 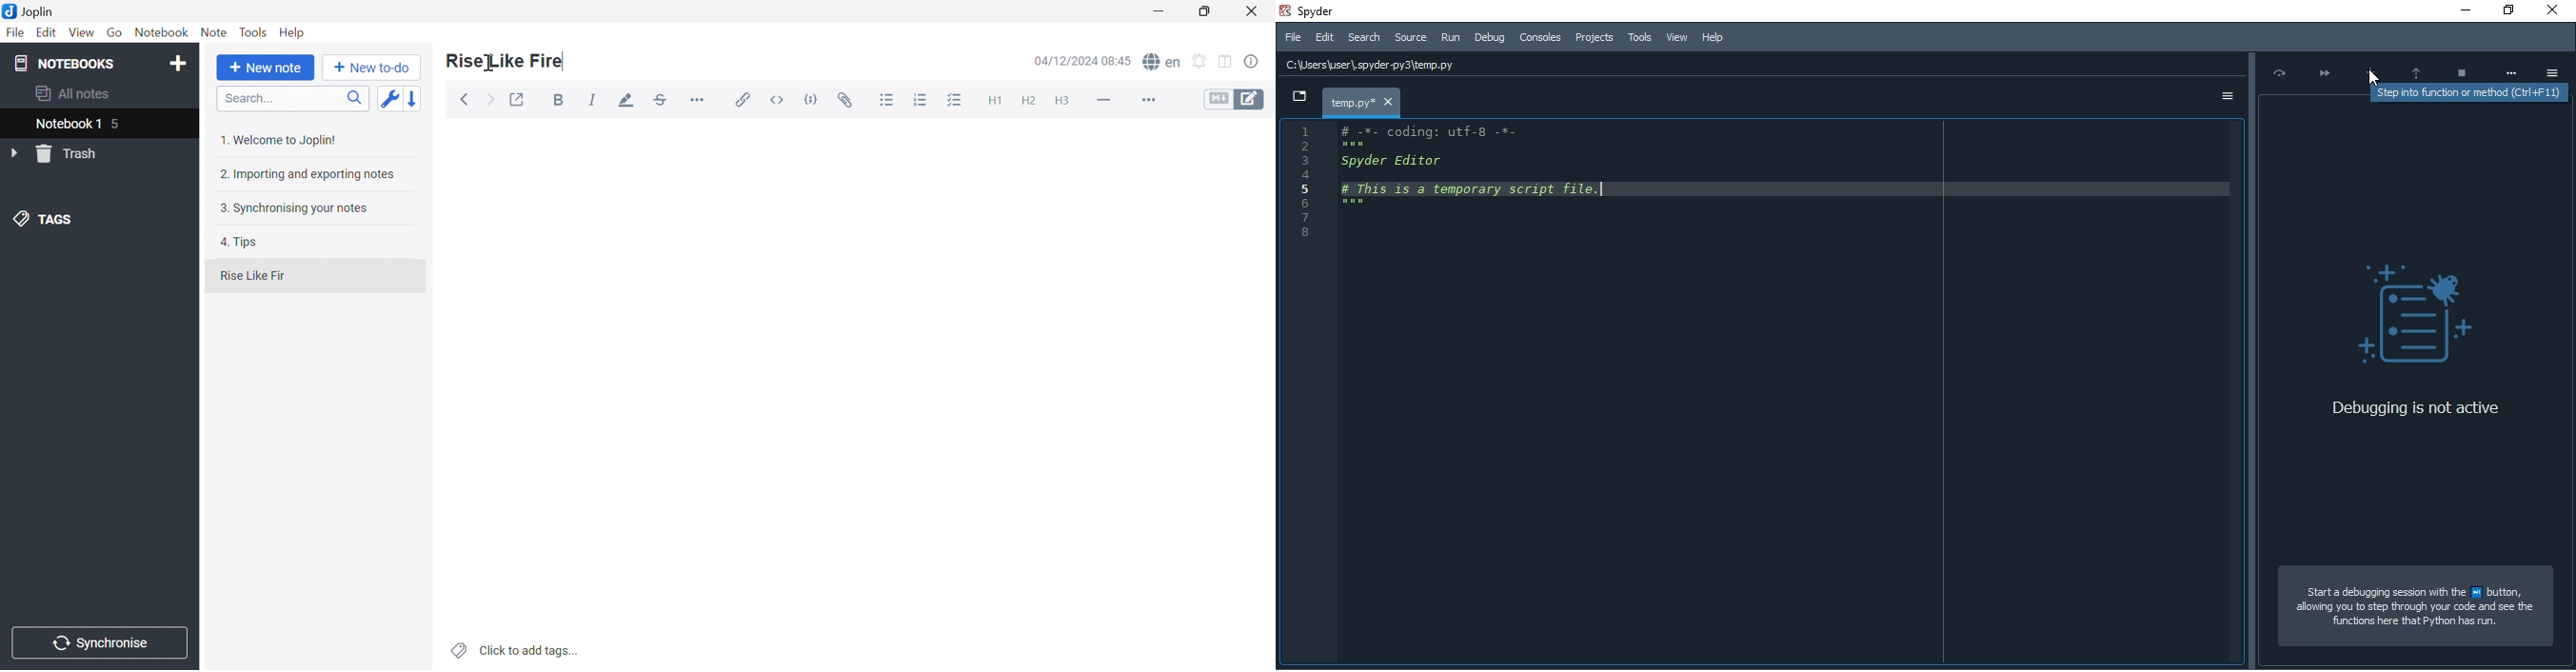 I want to click on Bold, so click(x=558, y=98).